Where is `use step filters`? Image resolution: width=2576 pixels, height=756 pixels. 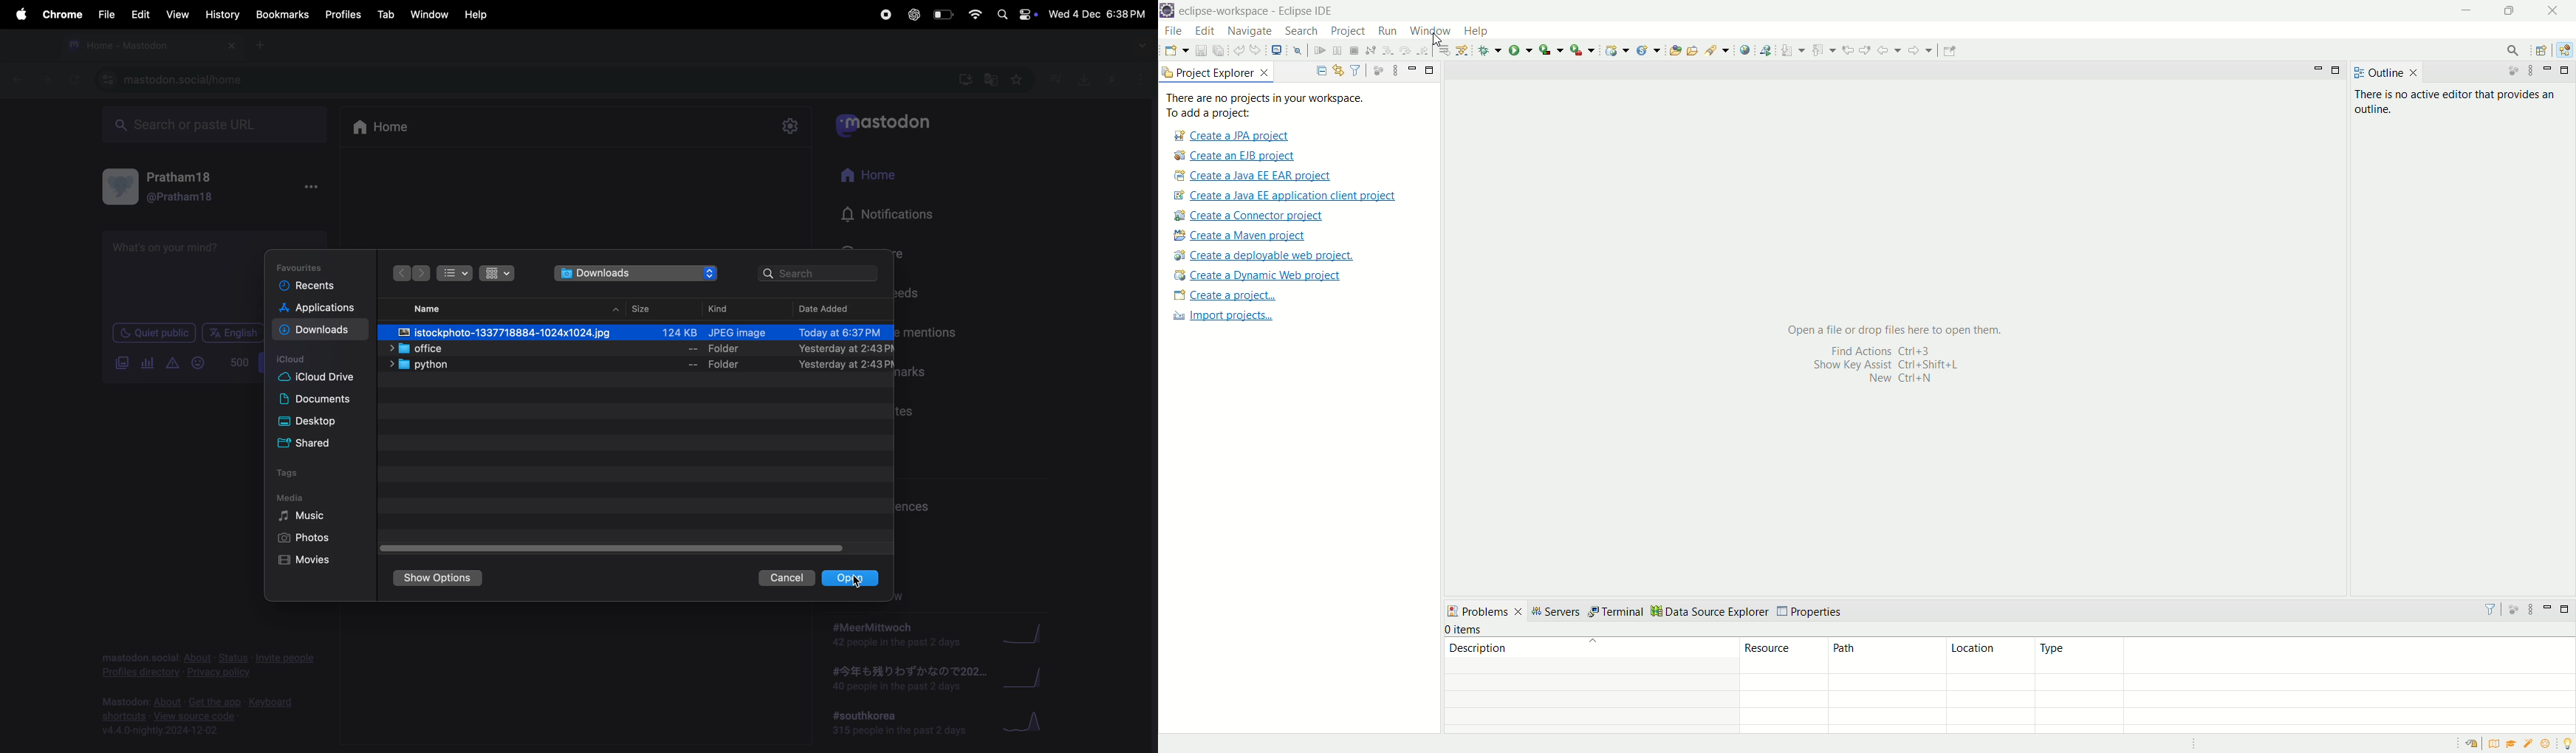 use step filters is located at coordinates (1463, 49).